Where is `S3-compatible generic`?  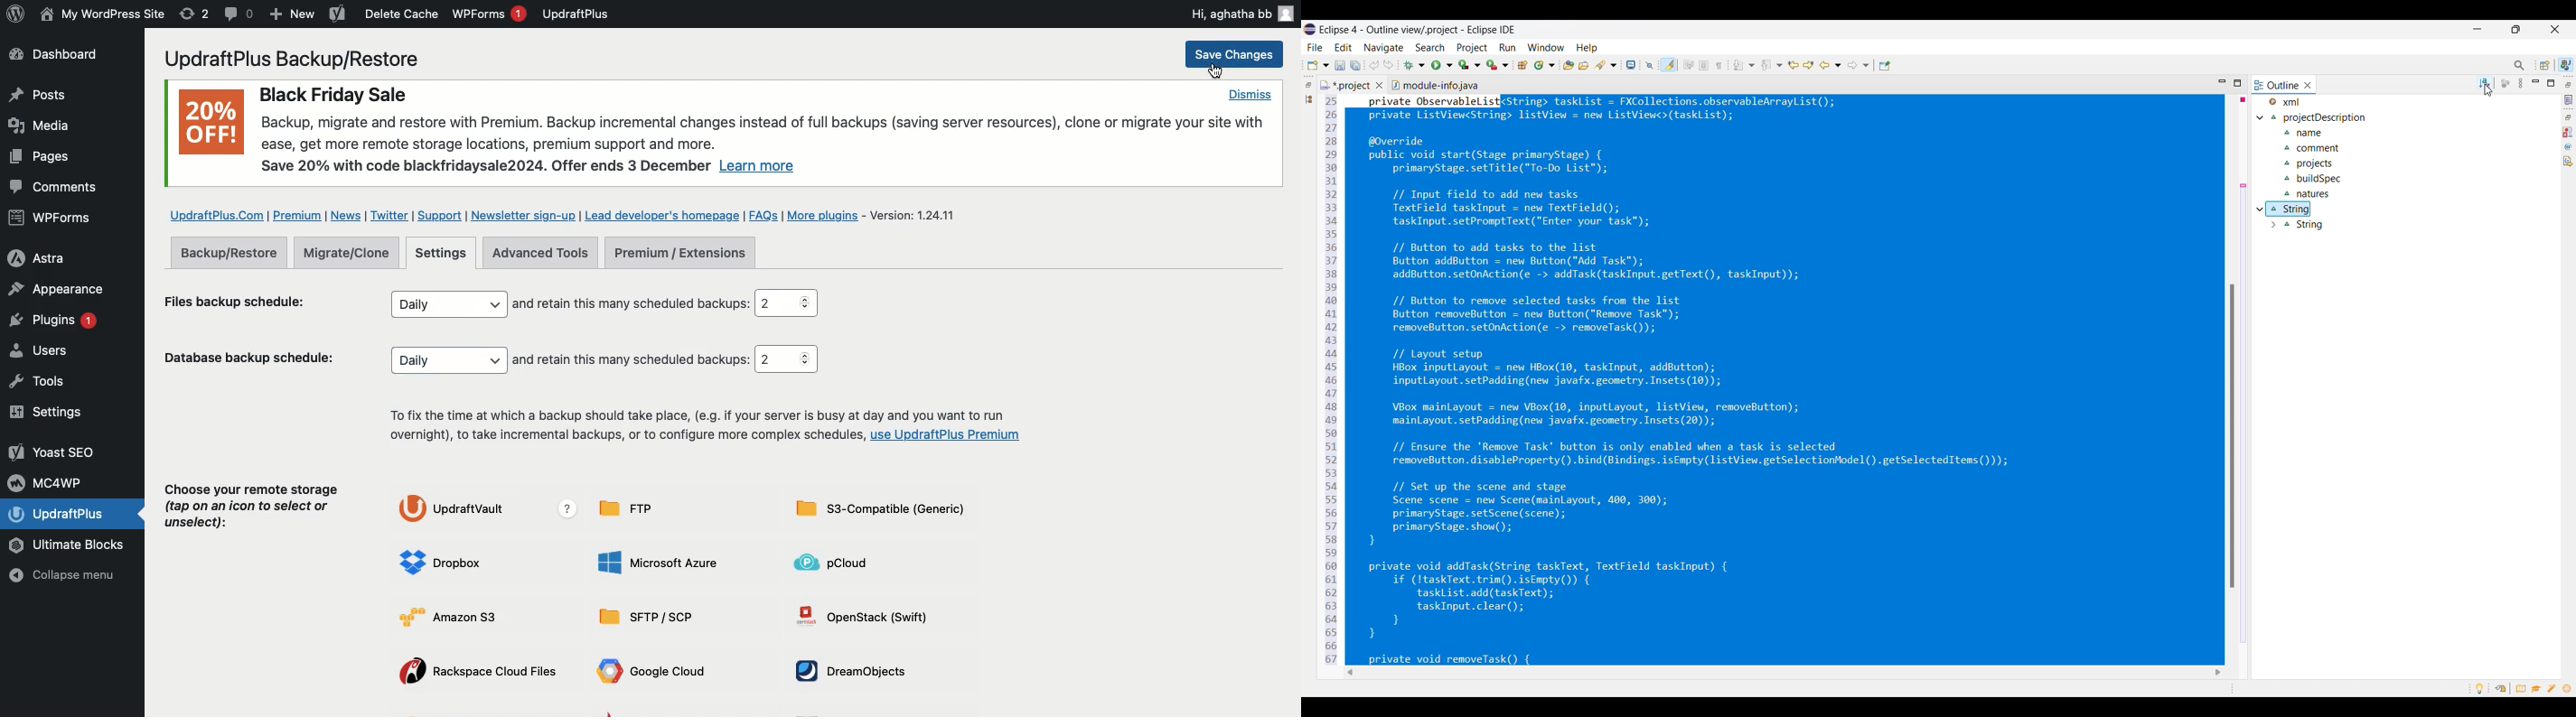
S3-compatible generic is located at coordinates (880, 512).